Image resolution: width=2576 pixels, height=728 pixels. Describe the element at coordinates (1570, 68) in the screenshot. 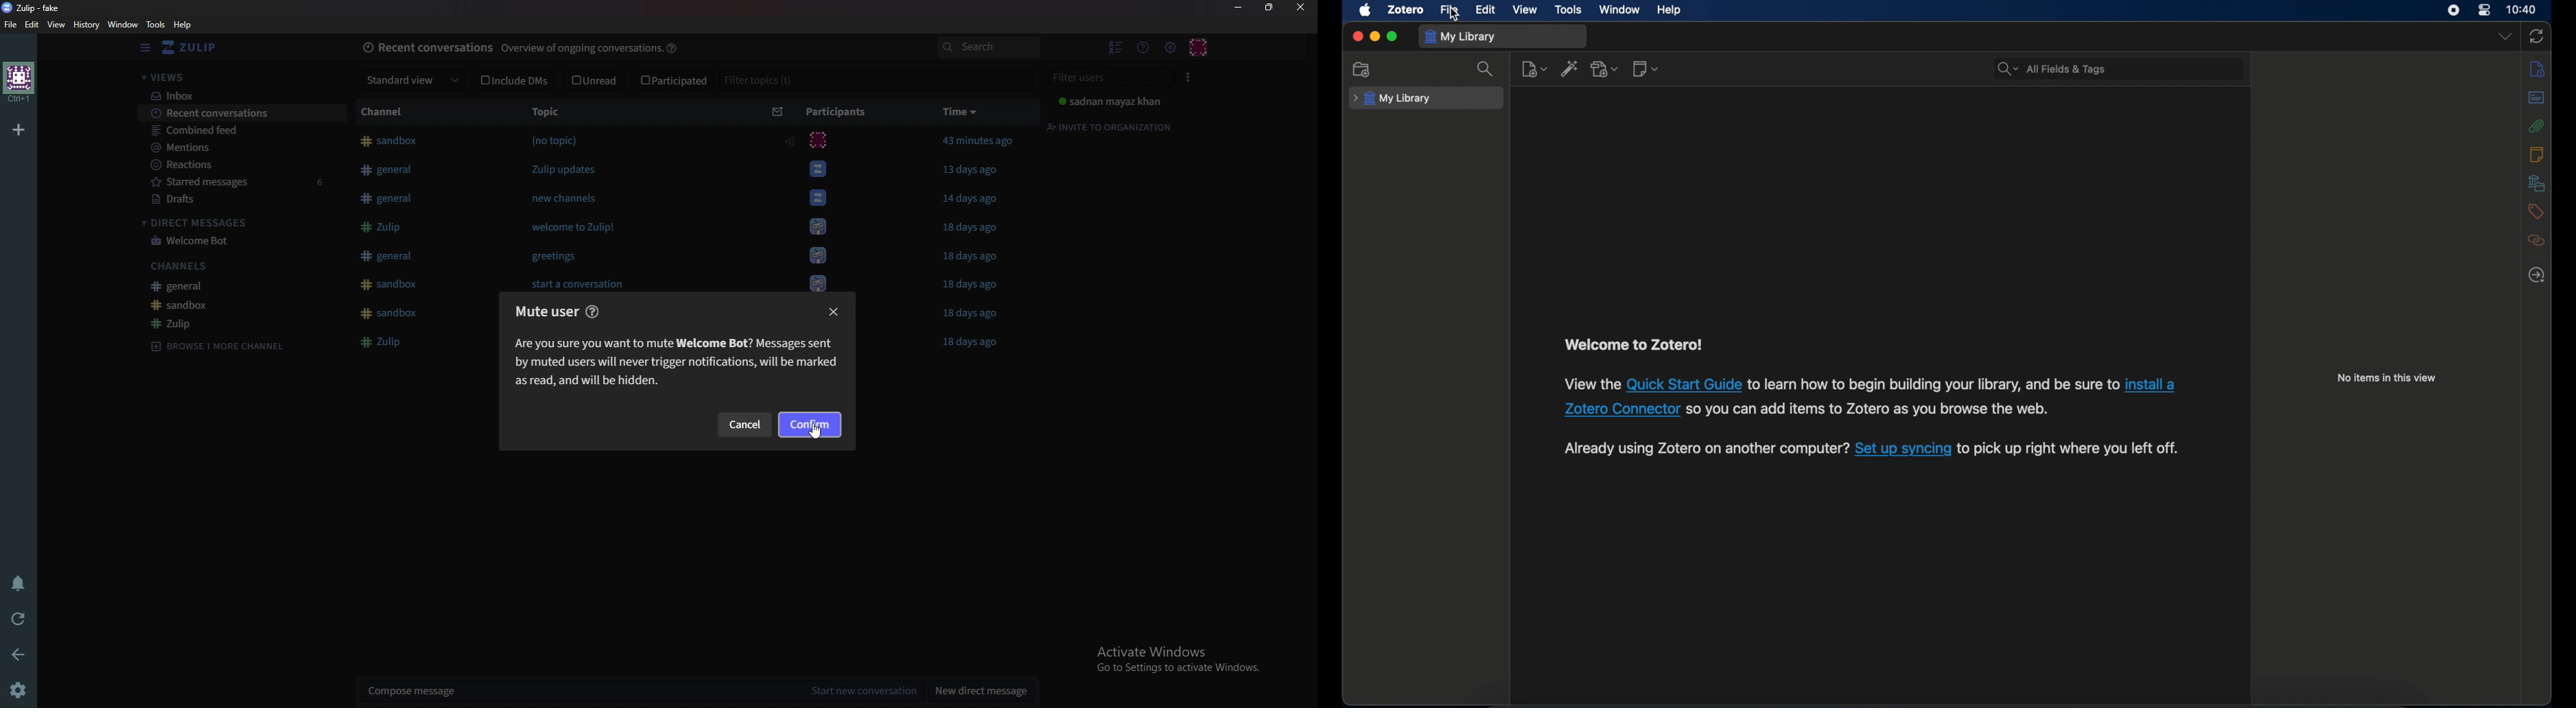

I see `add item by identifier` at that location.